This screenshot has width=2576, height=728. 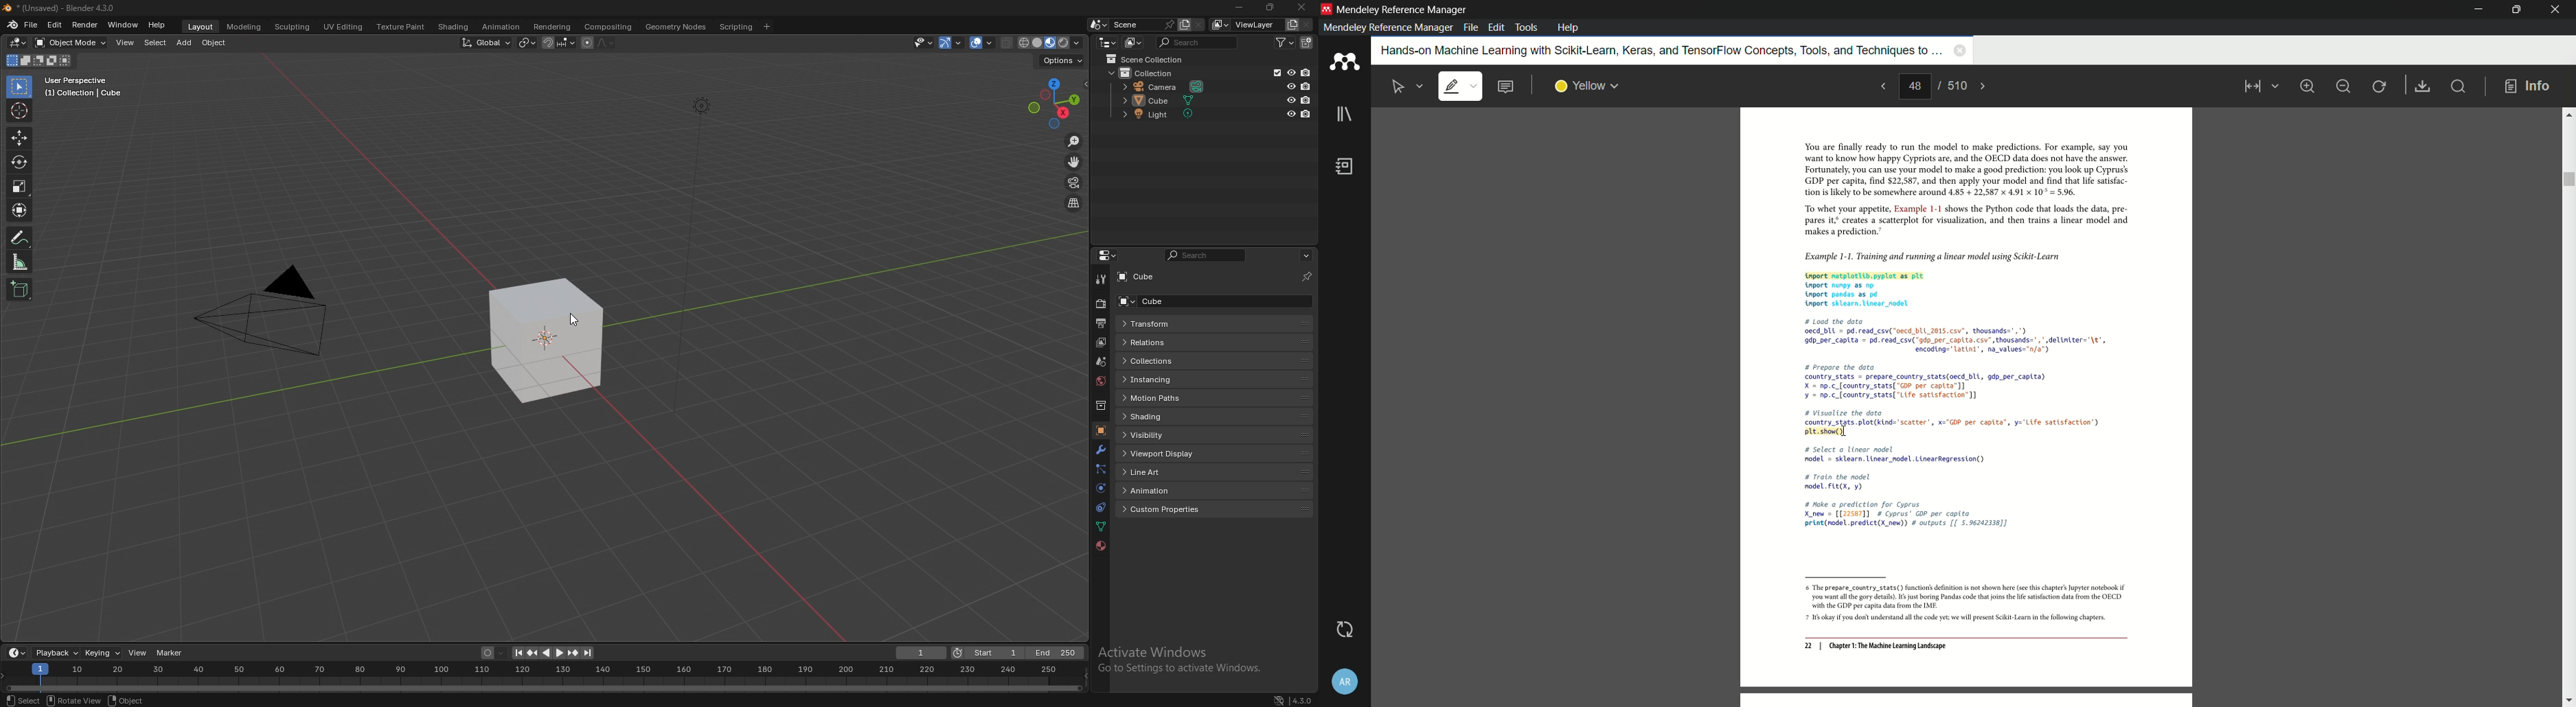 What do you see at coordinates (1200, 25) in the screenshot?
I see `delete scene` at bounding box center [1200, 25].